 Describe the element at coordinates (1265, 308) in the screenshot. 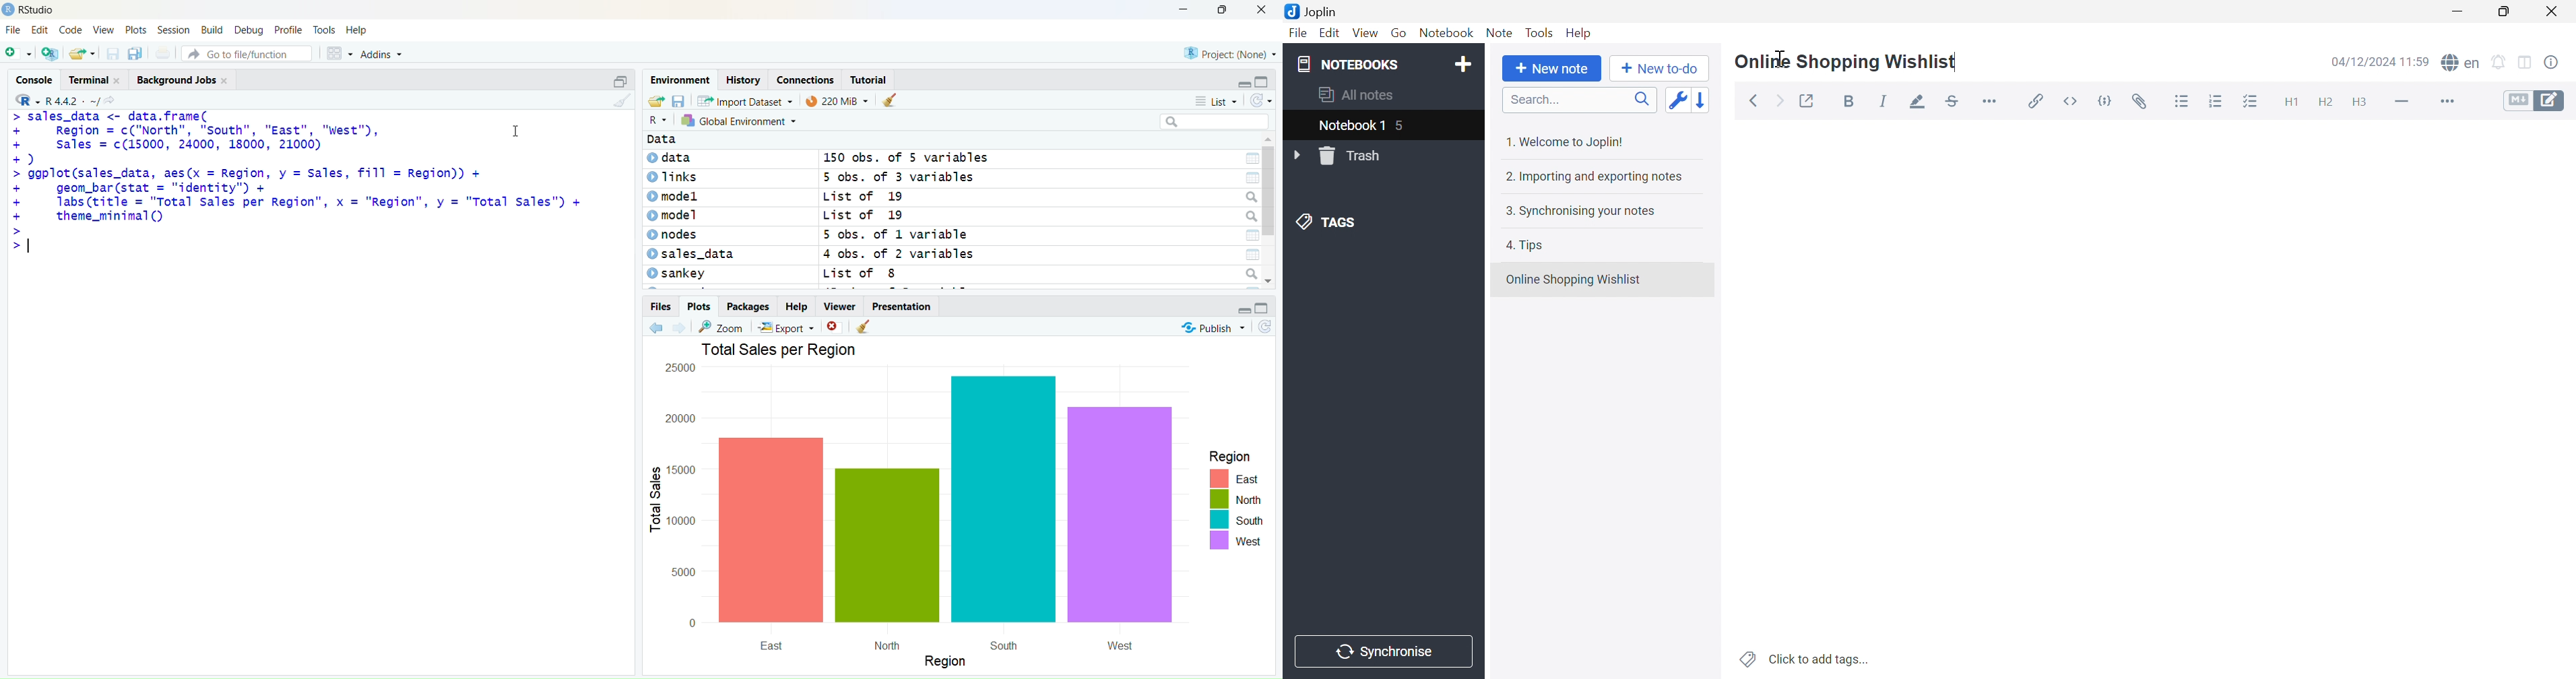

I see `maximise` at that location.